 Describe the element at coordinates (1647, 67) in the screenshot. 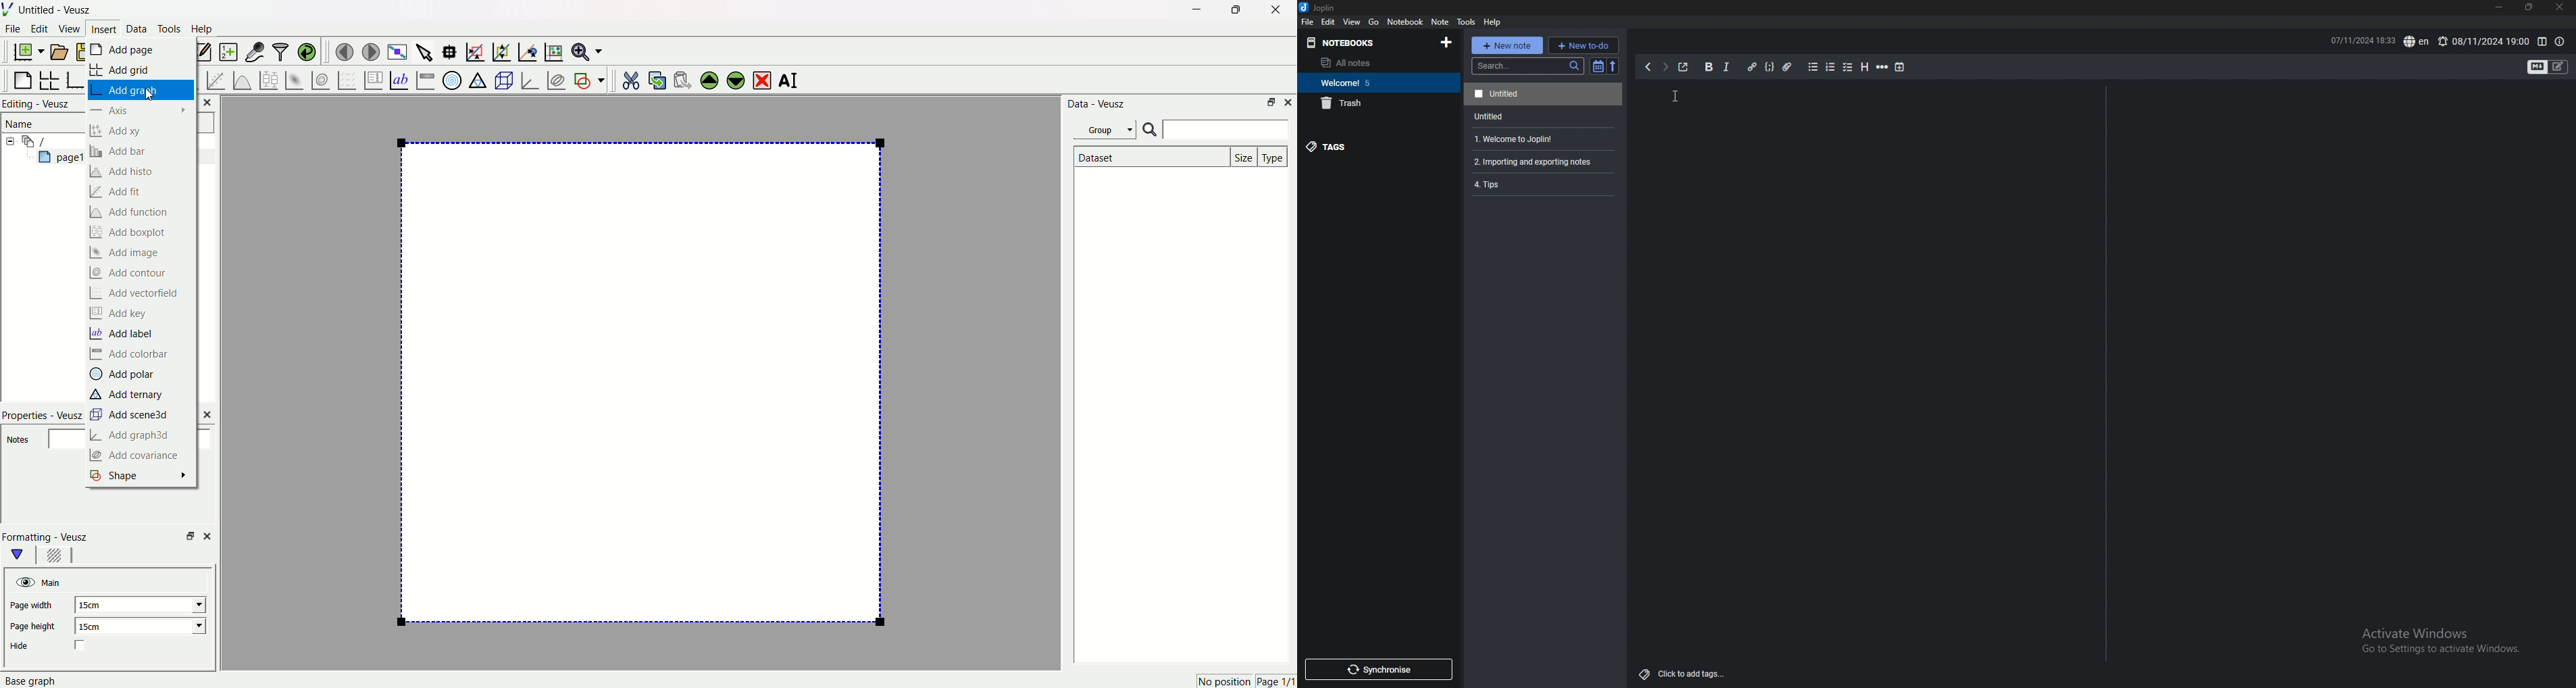

I see `previous` at that location.